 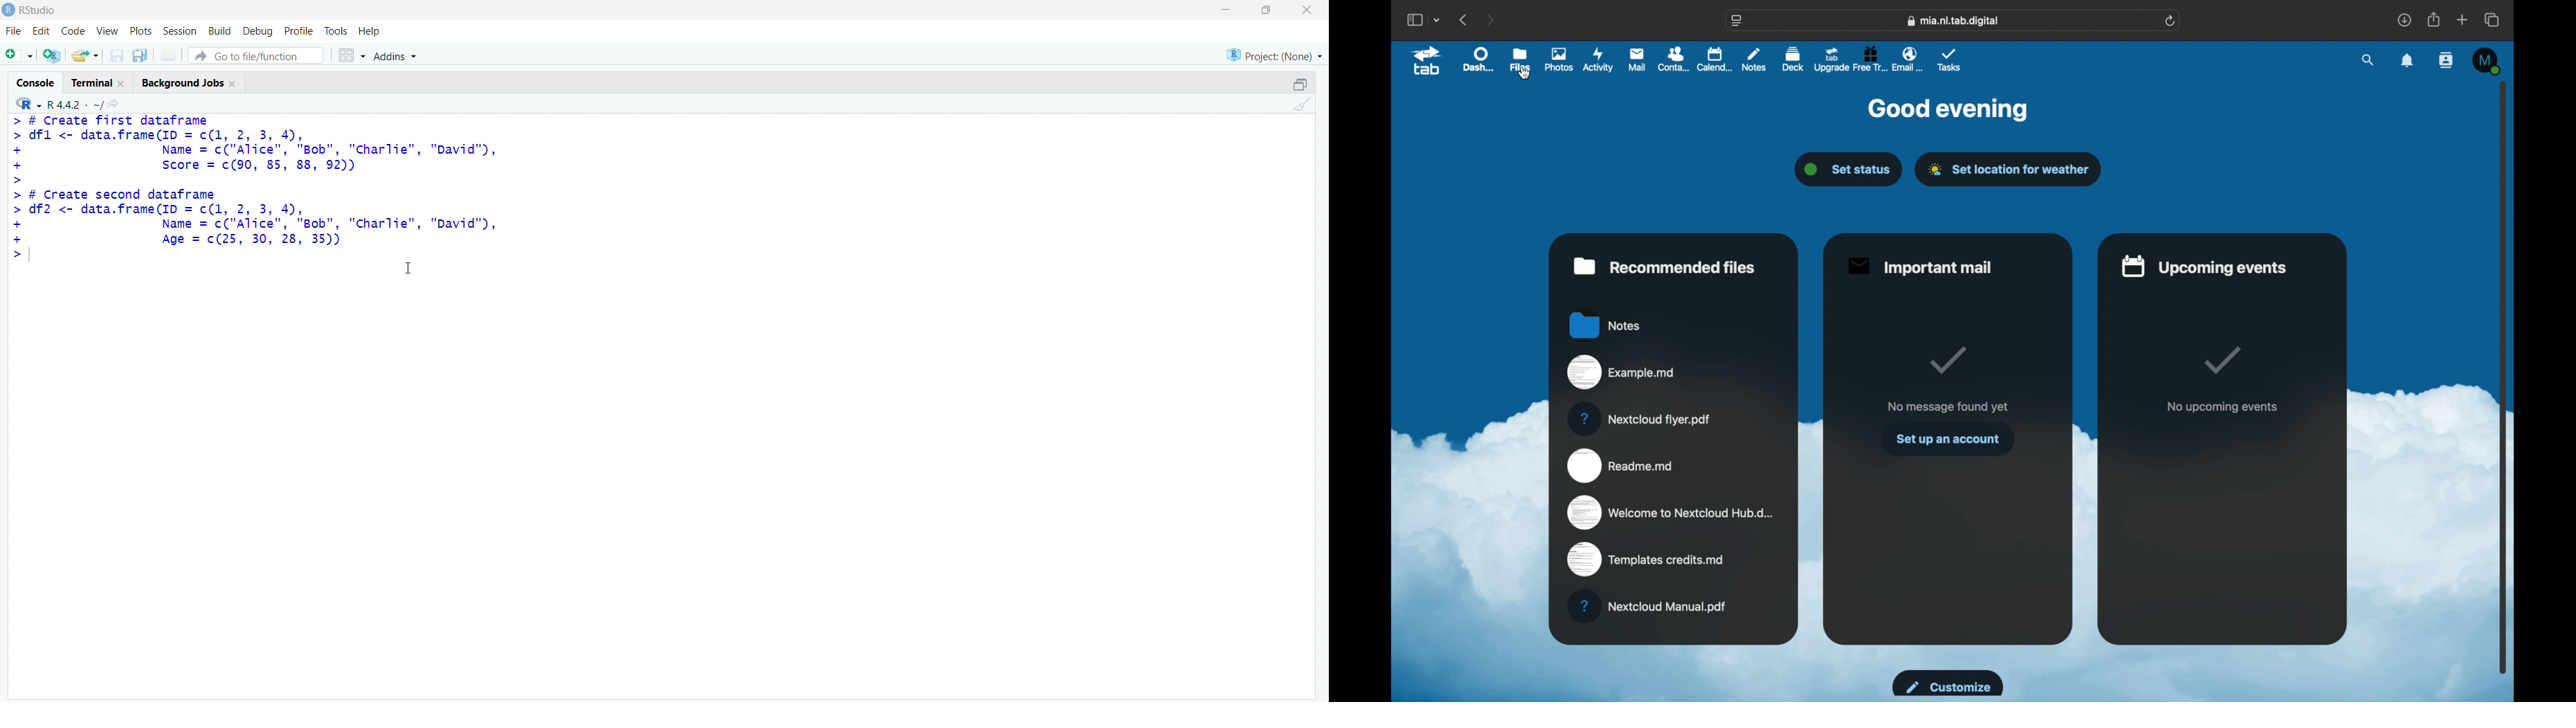 What do you see at coordinates (2504, 377) in the screenshot?
I see `scroll box` at bounding box center [2504, 377].